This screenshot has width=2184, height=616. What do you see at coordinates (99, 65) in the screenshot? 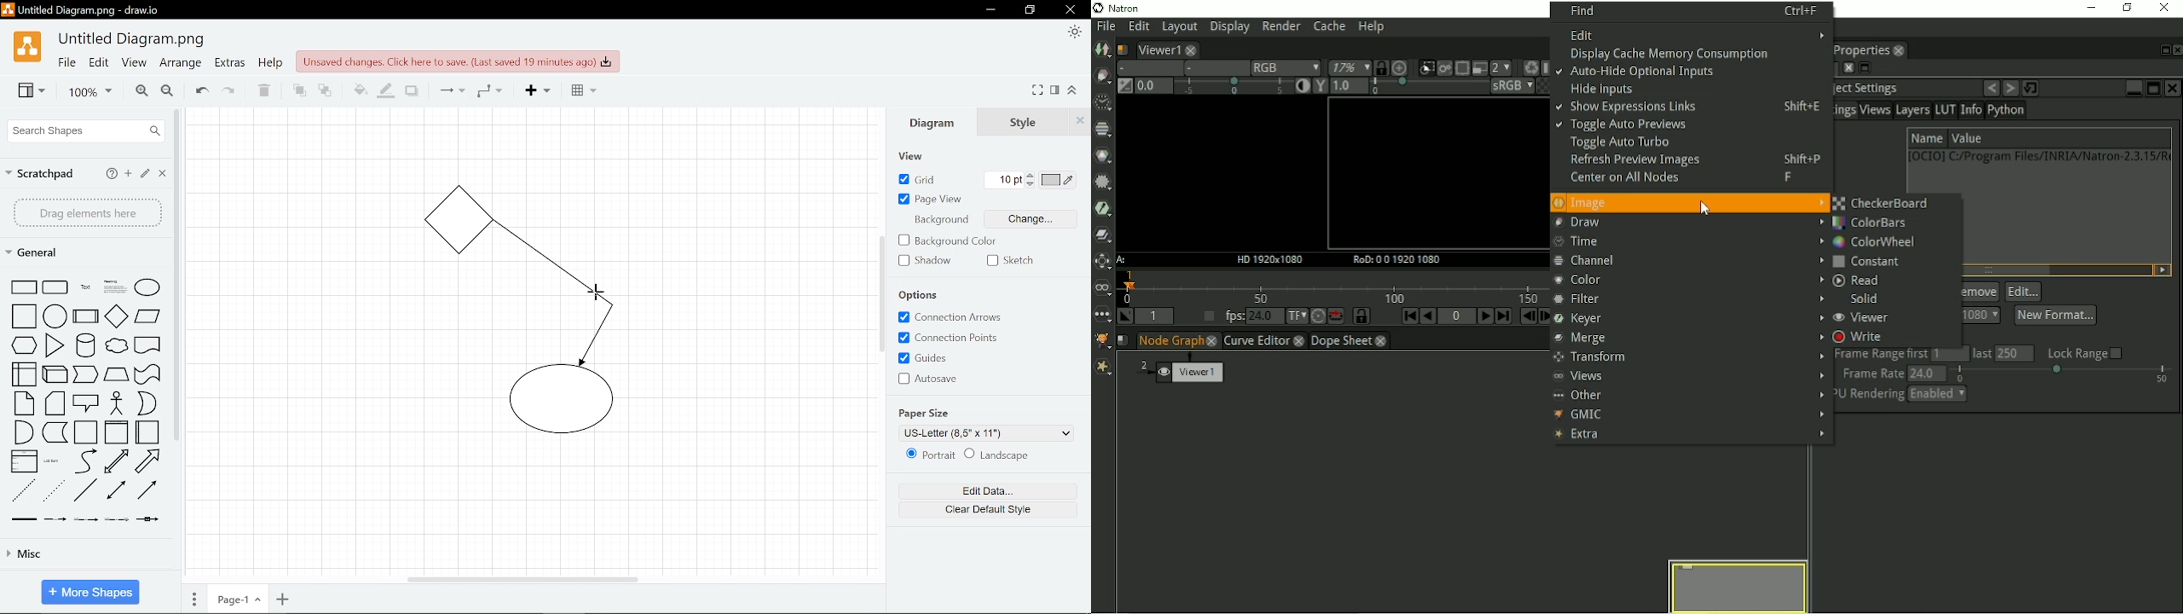
I see `Edit` at bounding box center [99, 65].